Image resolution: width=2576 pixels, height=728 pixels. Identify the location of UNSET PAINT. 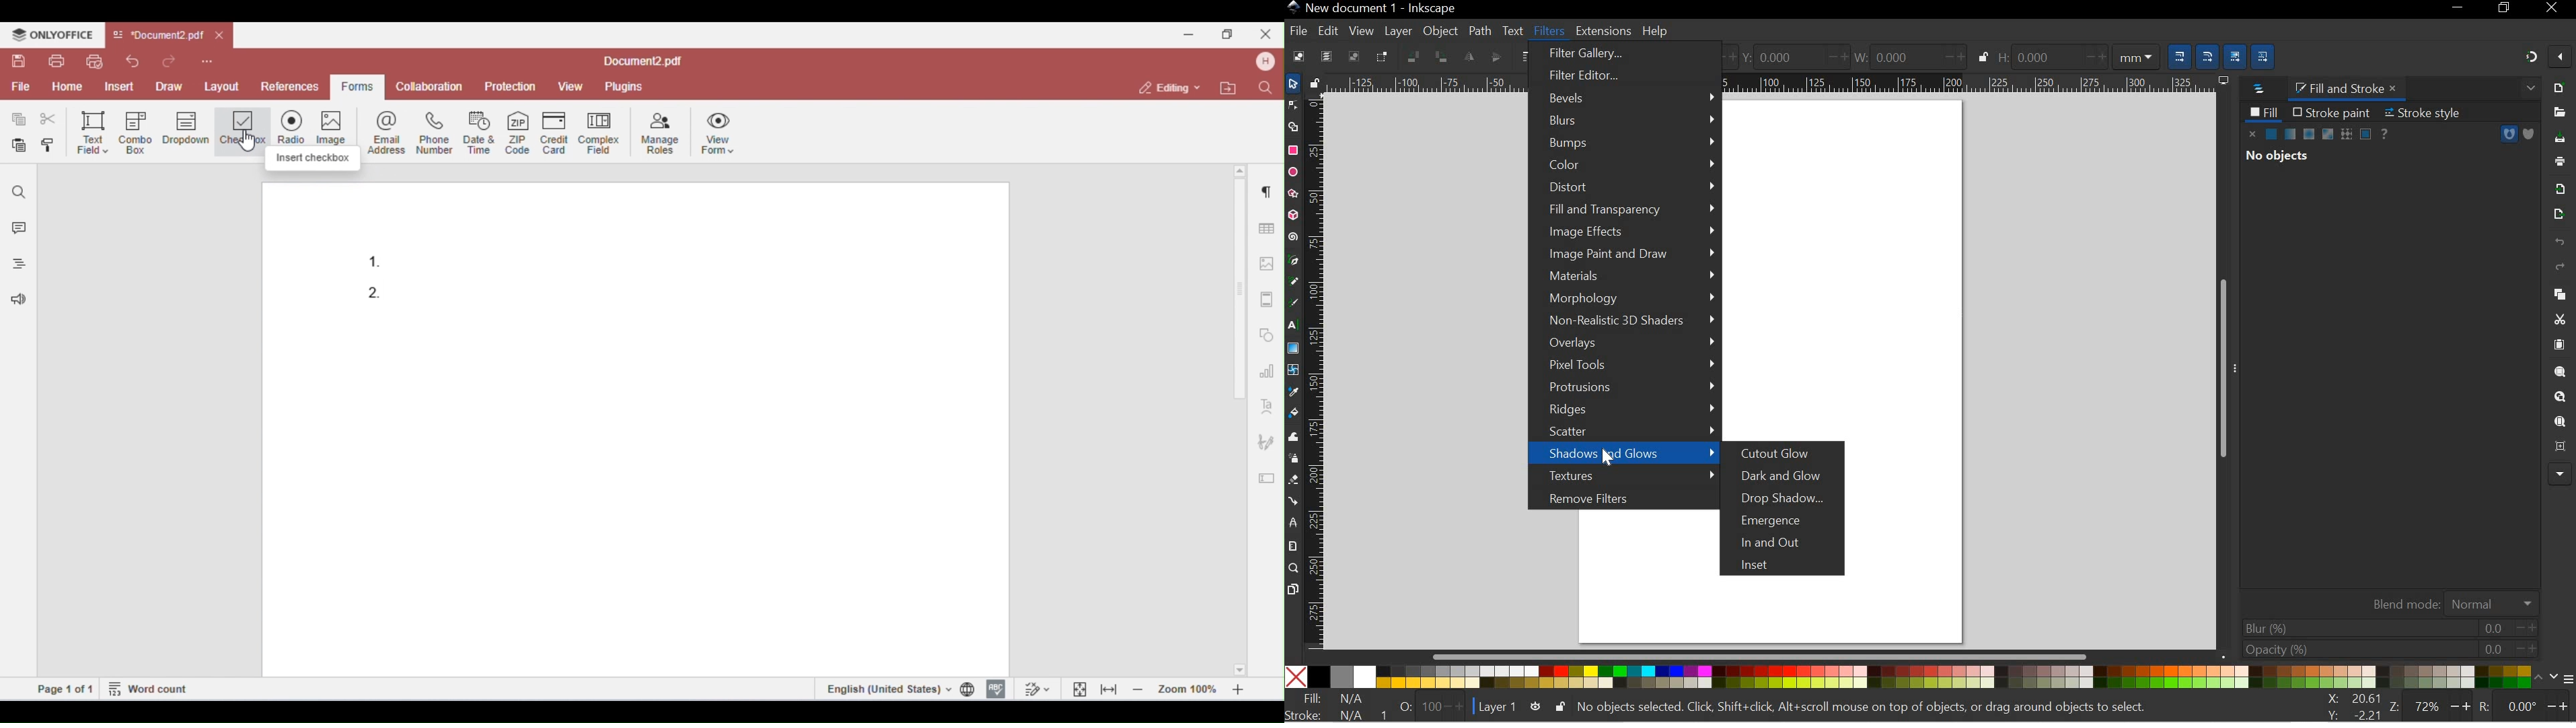
(2386, 133).